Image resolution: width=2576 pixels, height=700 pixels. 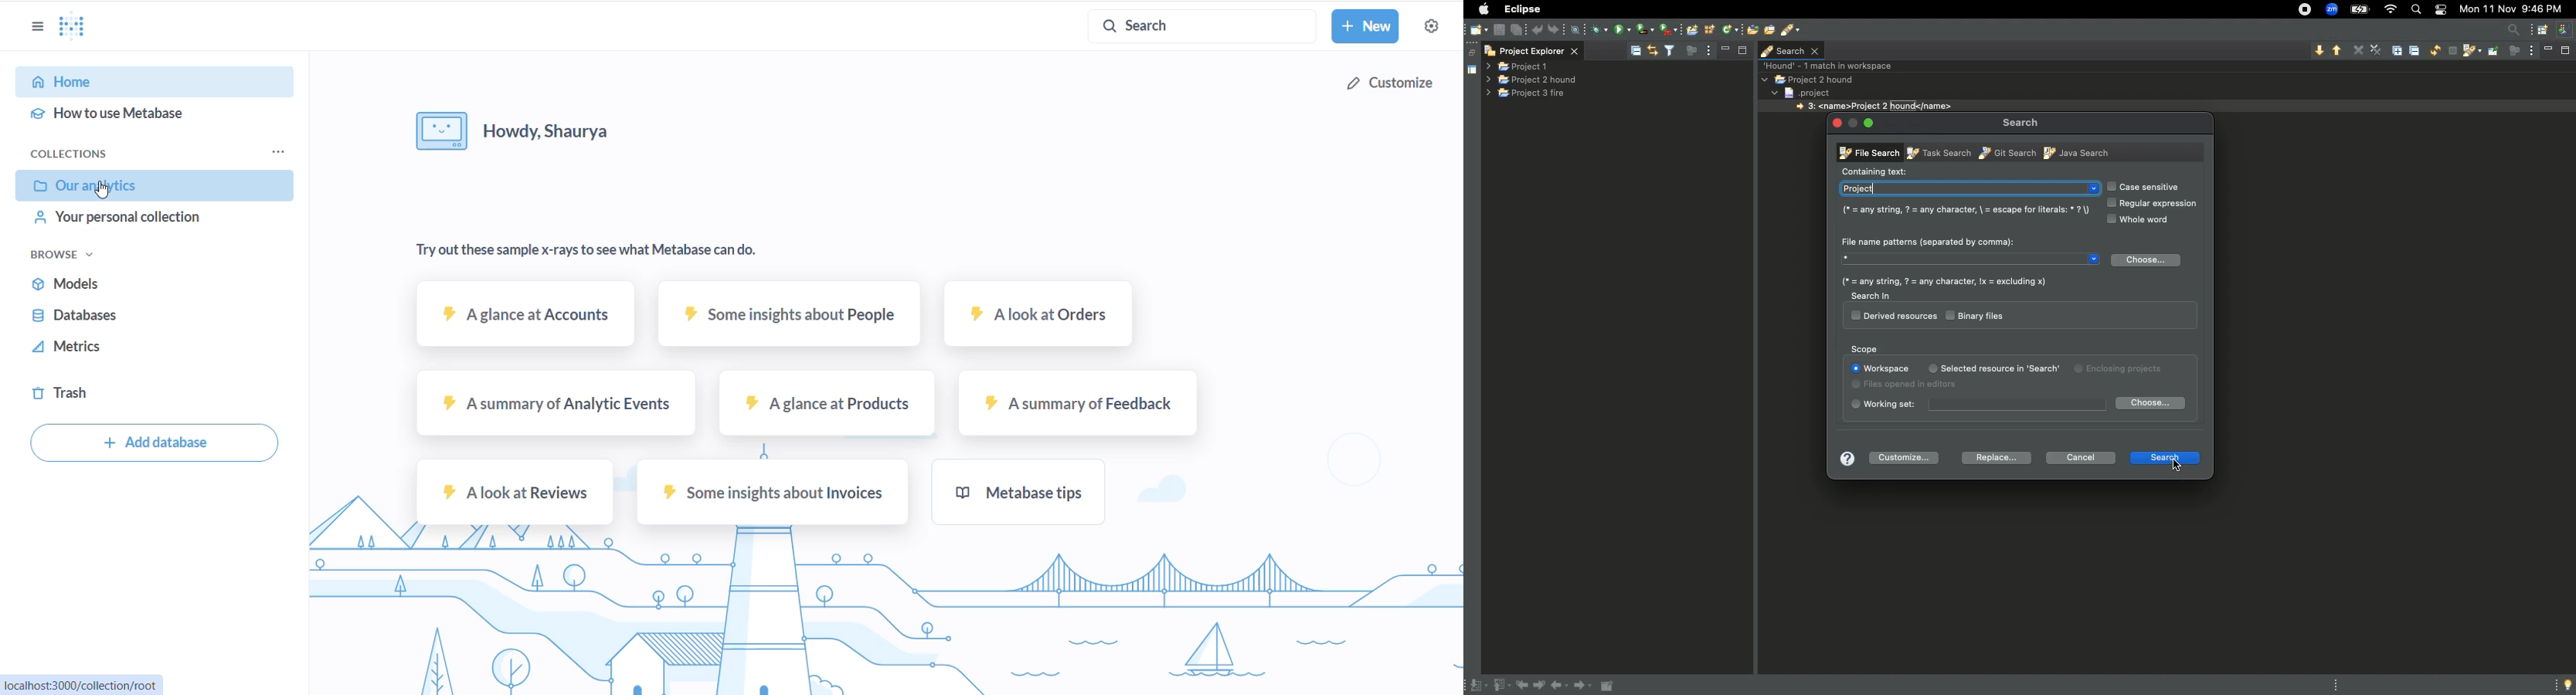 I want to click on File name patterns (seperated by comma):, so click(x=1929, y=239).